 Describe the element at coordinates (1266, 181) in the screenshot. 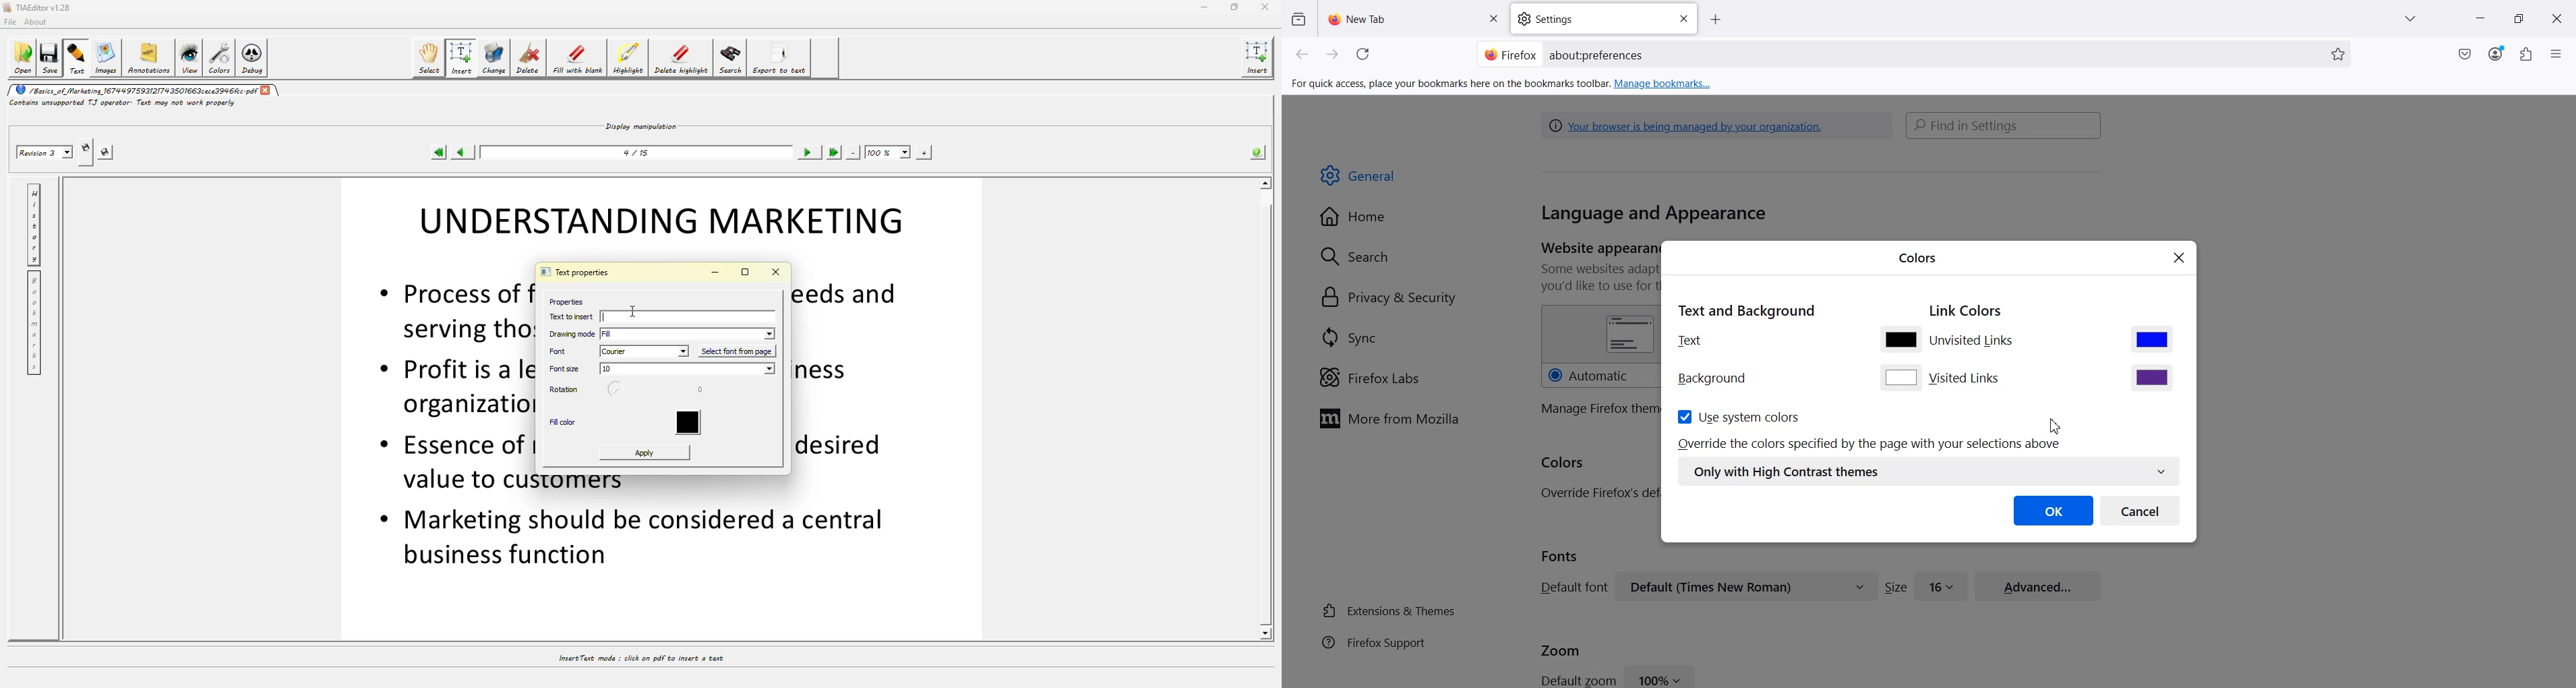

I see `scroll up` at that location.